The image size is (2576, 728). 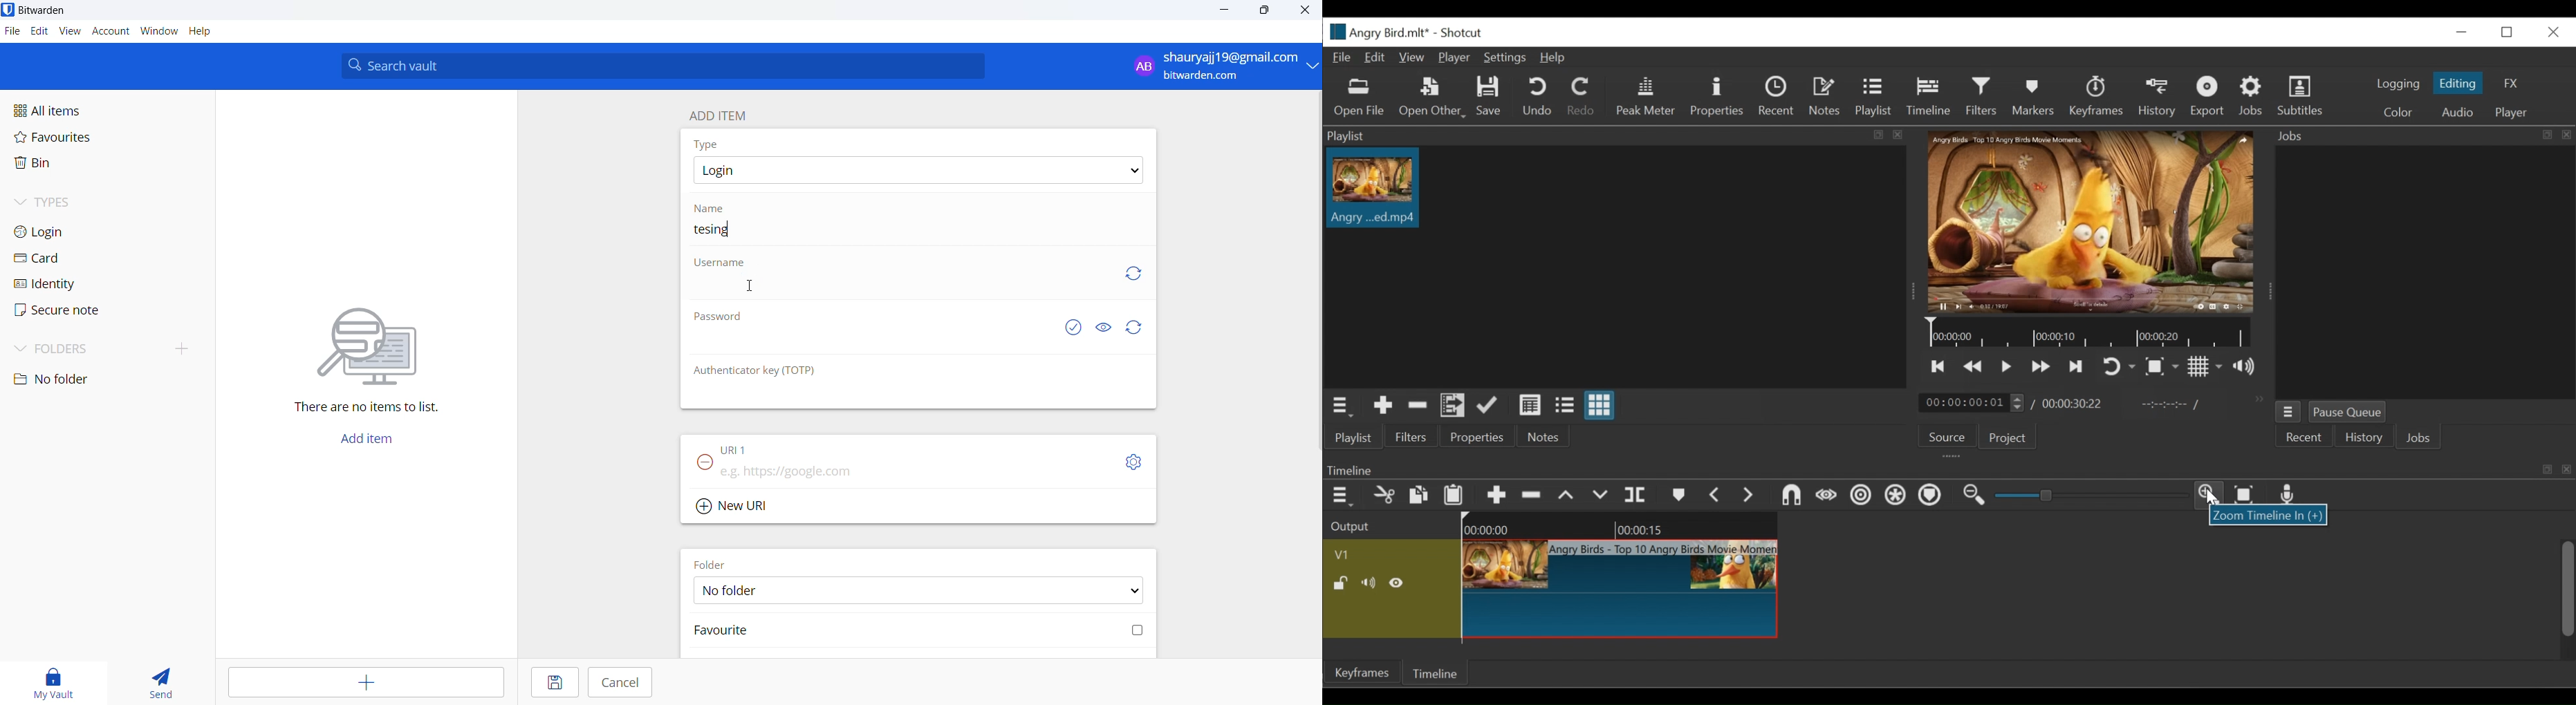 What do you see at coordinates (1616, 136) in the screenshot?
I see `Playlist` at bounding box center [1616, 136].